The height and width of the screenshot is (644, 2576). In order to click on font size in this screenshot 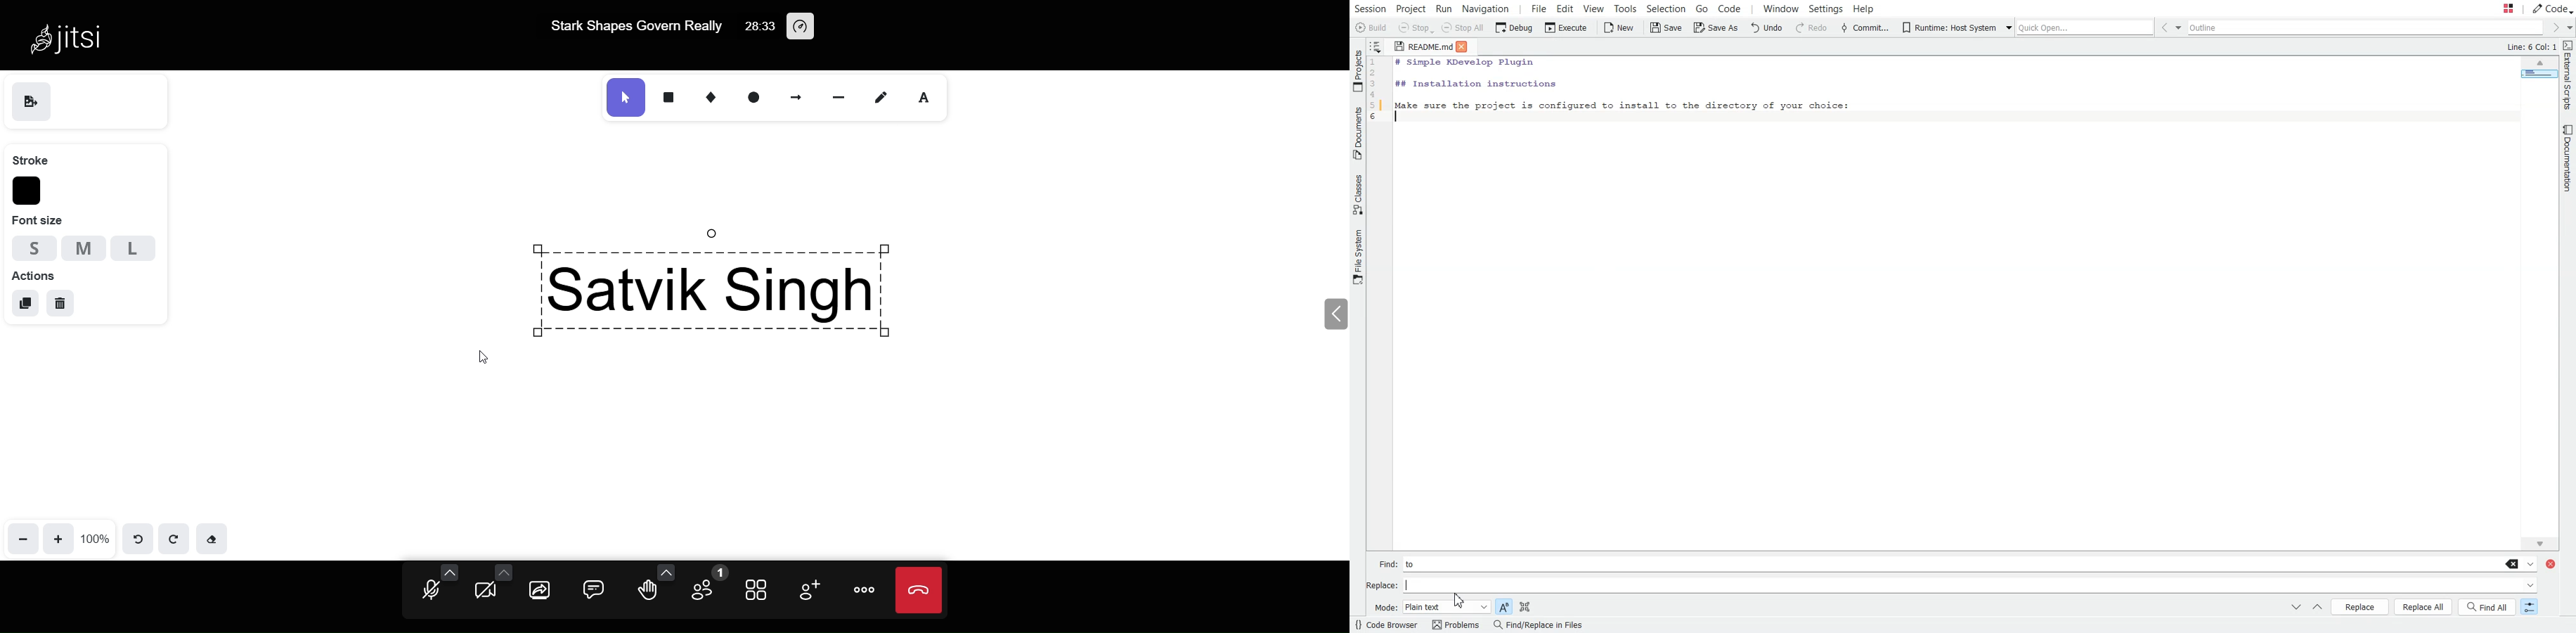, I will do `click(45, 219)`.